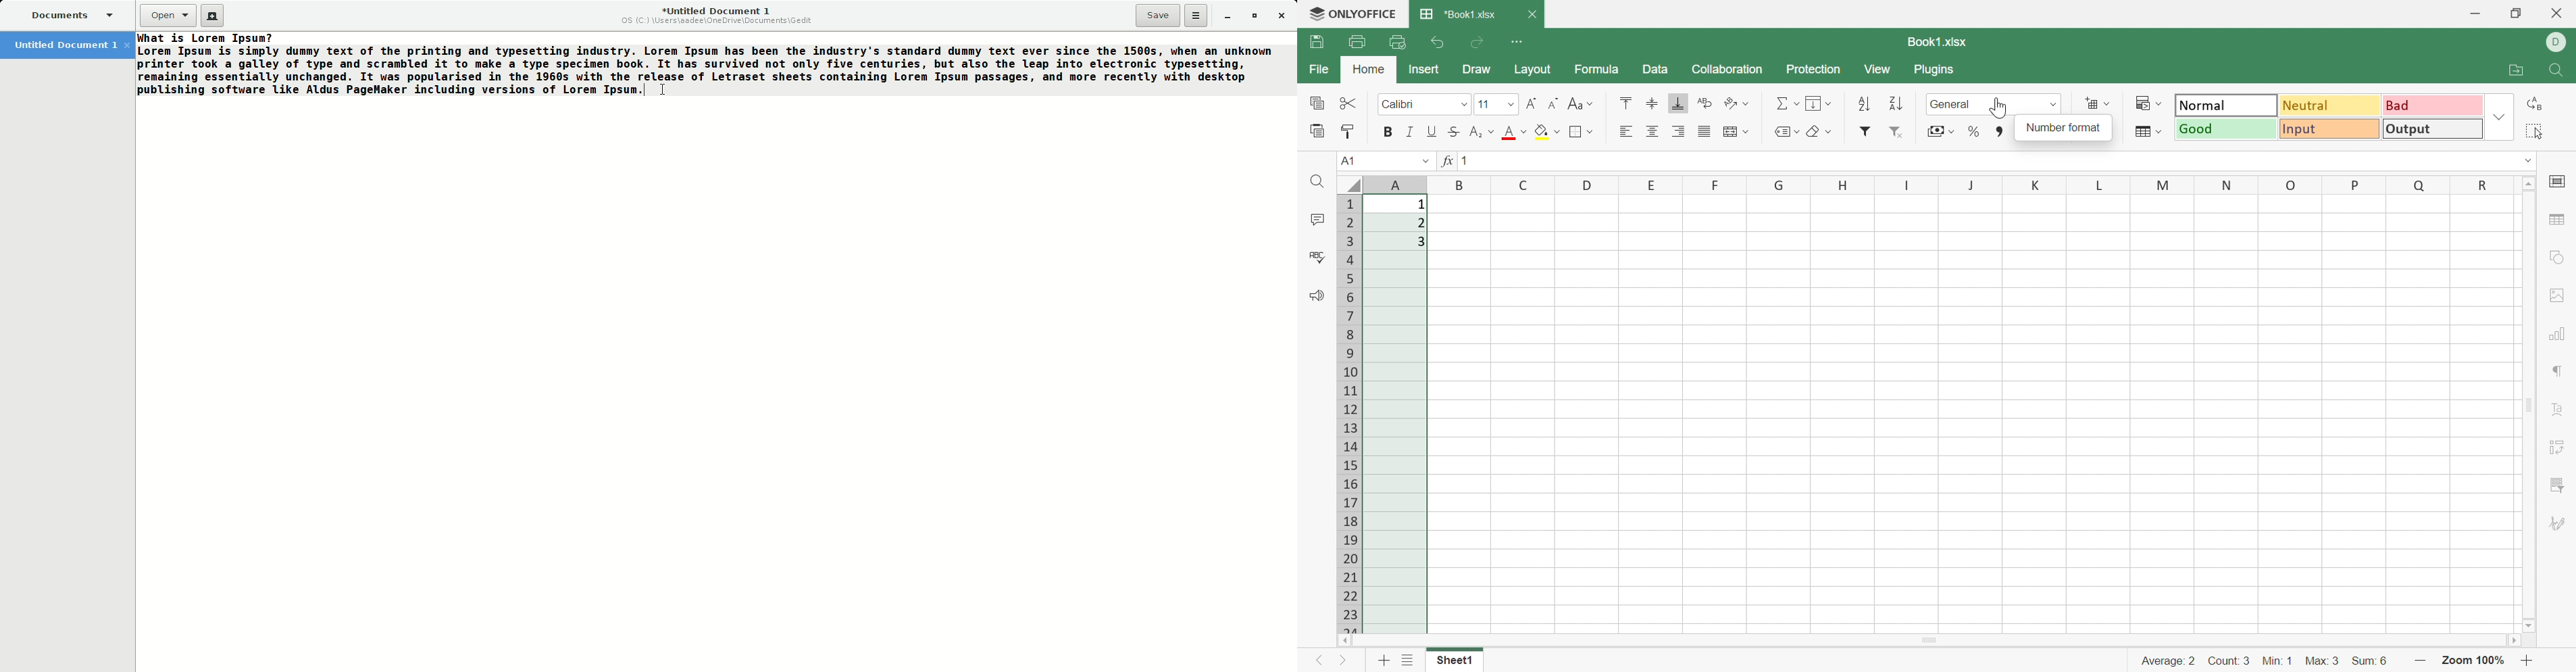  I want to click on Wrap text, so click(1707, 102).